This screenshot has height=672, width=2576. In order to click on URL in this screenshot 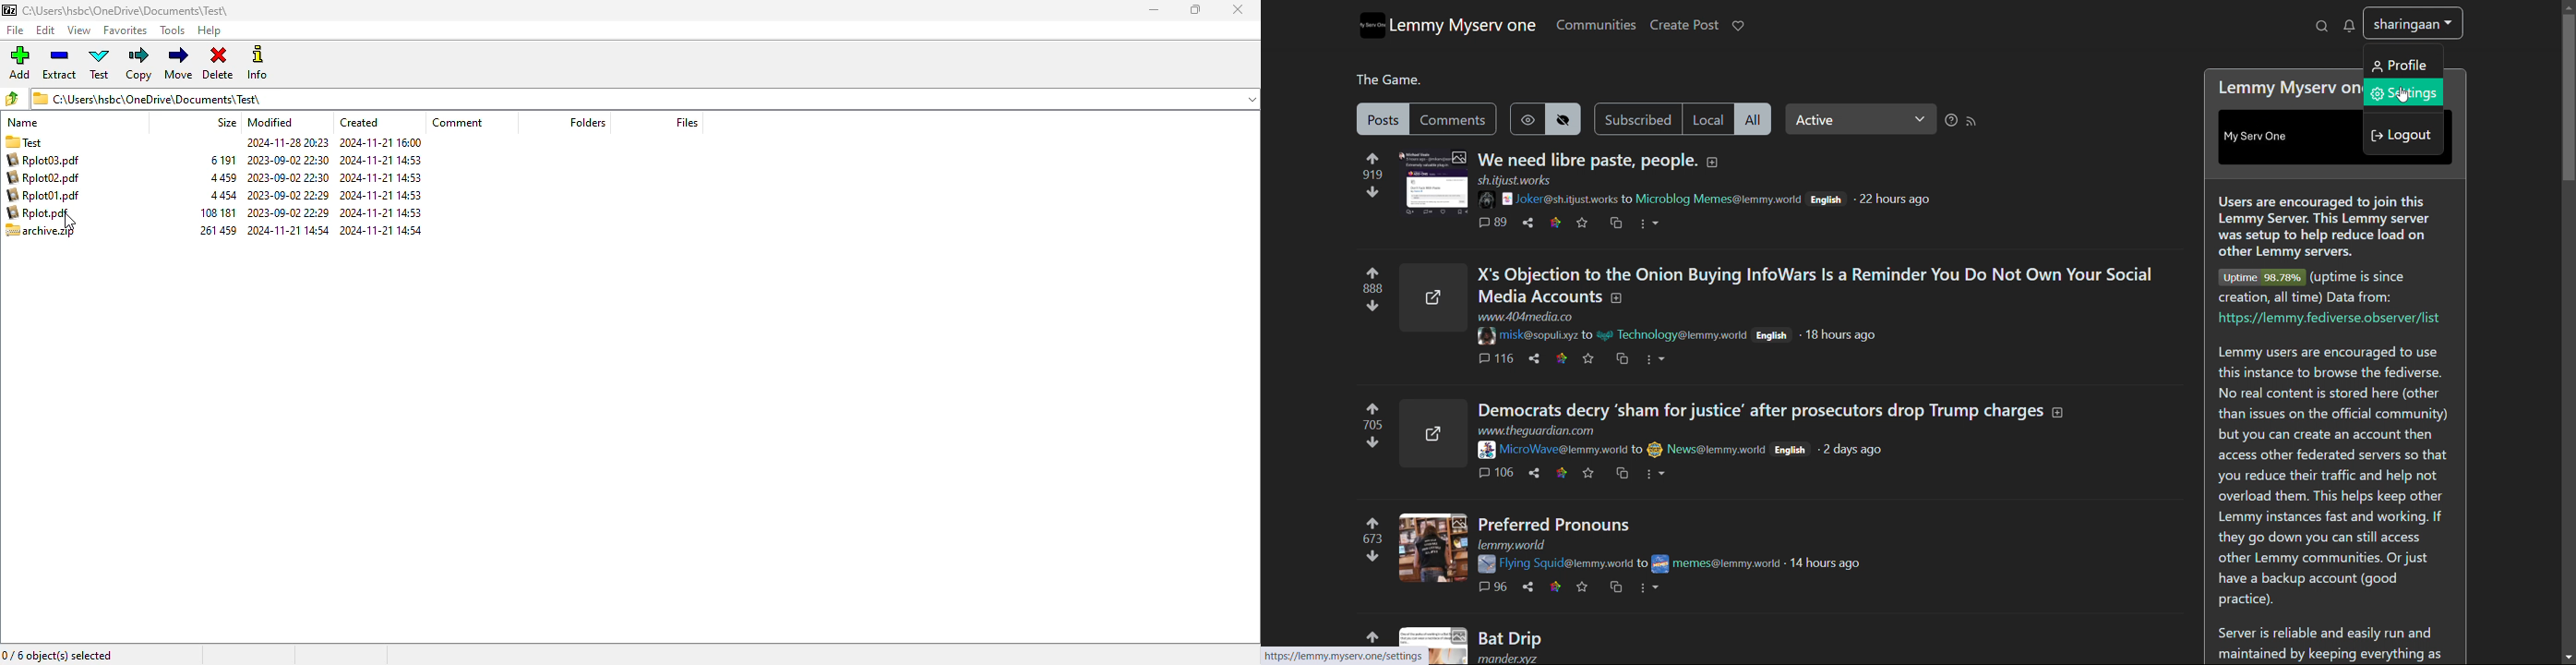, I will do `click(1517, 544)`.